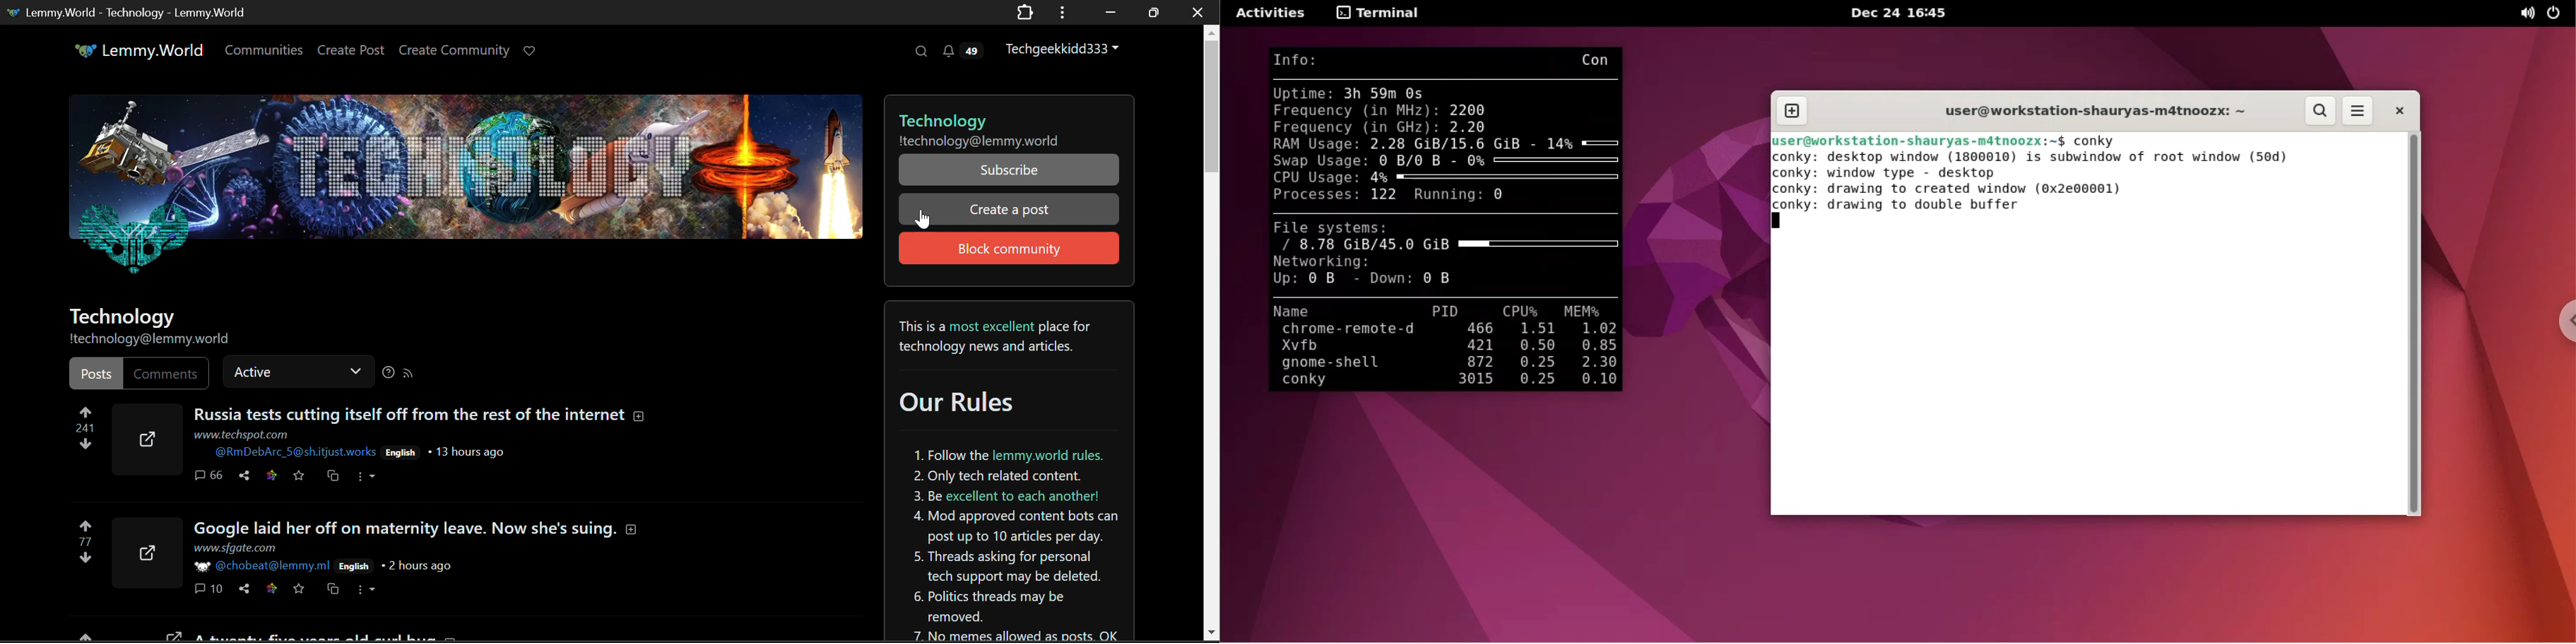  Describe the element at coordinates (466, 452) in the screenshot. I see `13 hours ago` at that location.